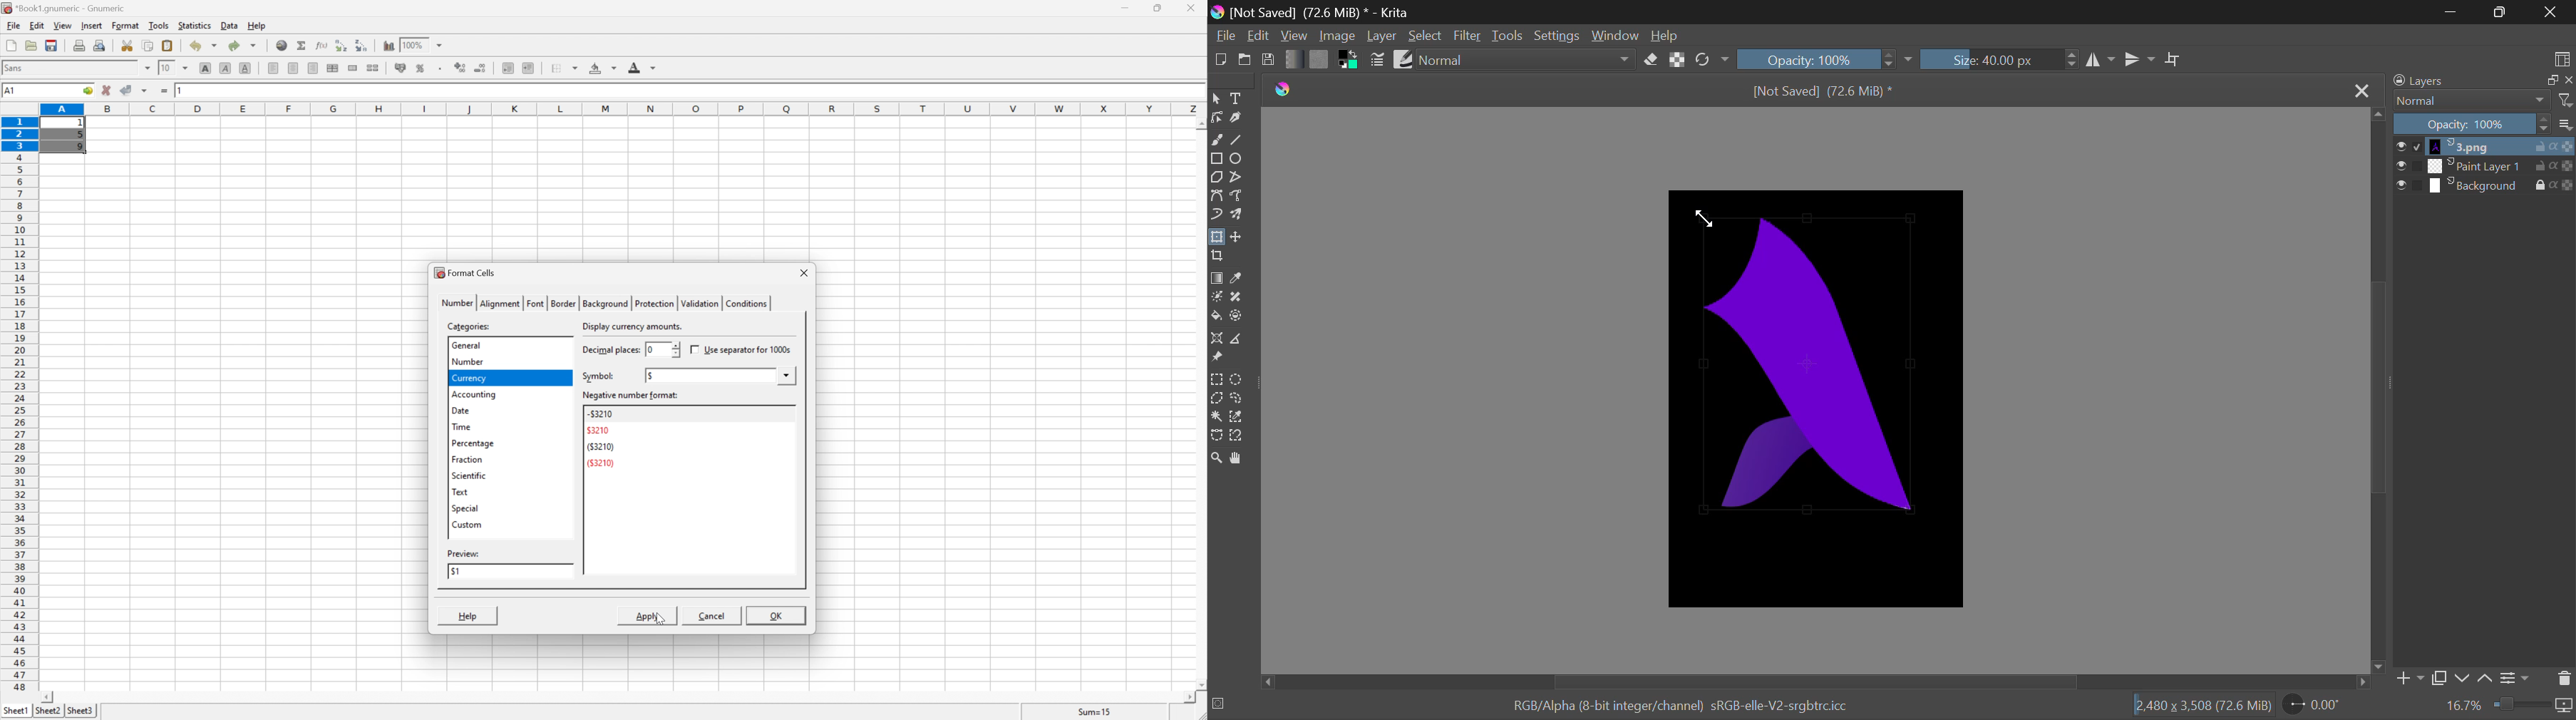 The image size is (2576, 728). Describe the element at coordinates (1292, 60) in the screenshot. I see `Gradient` at that location.